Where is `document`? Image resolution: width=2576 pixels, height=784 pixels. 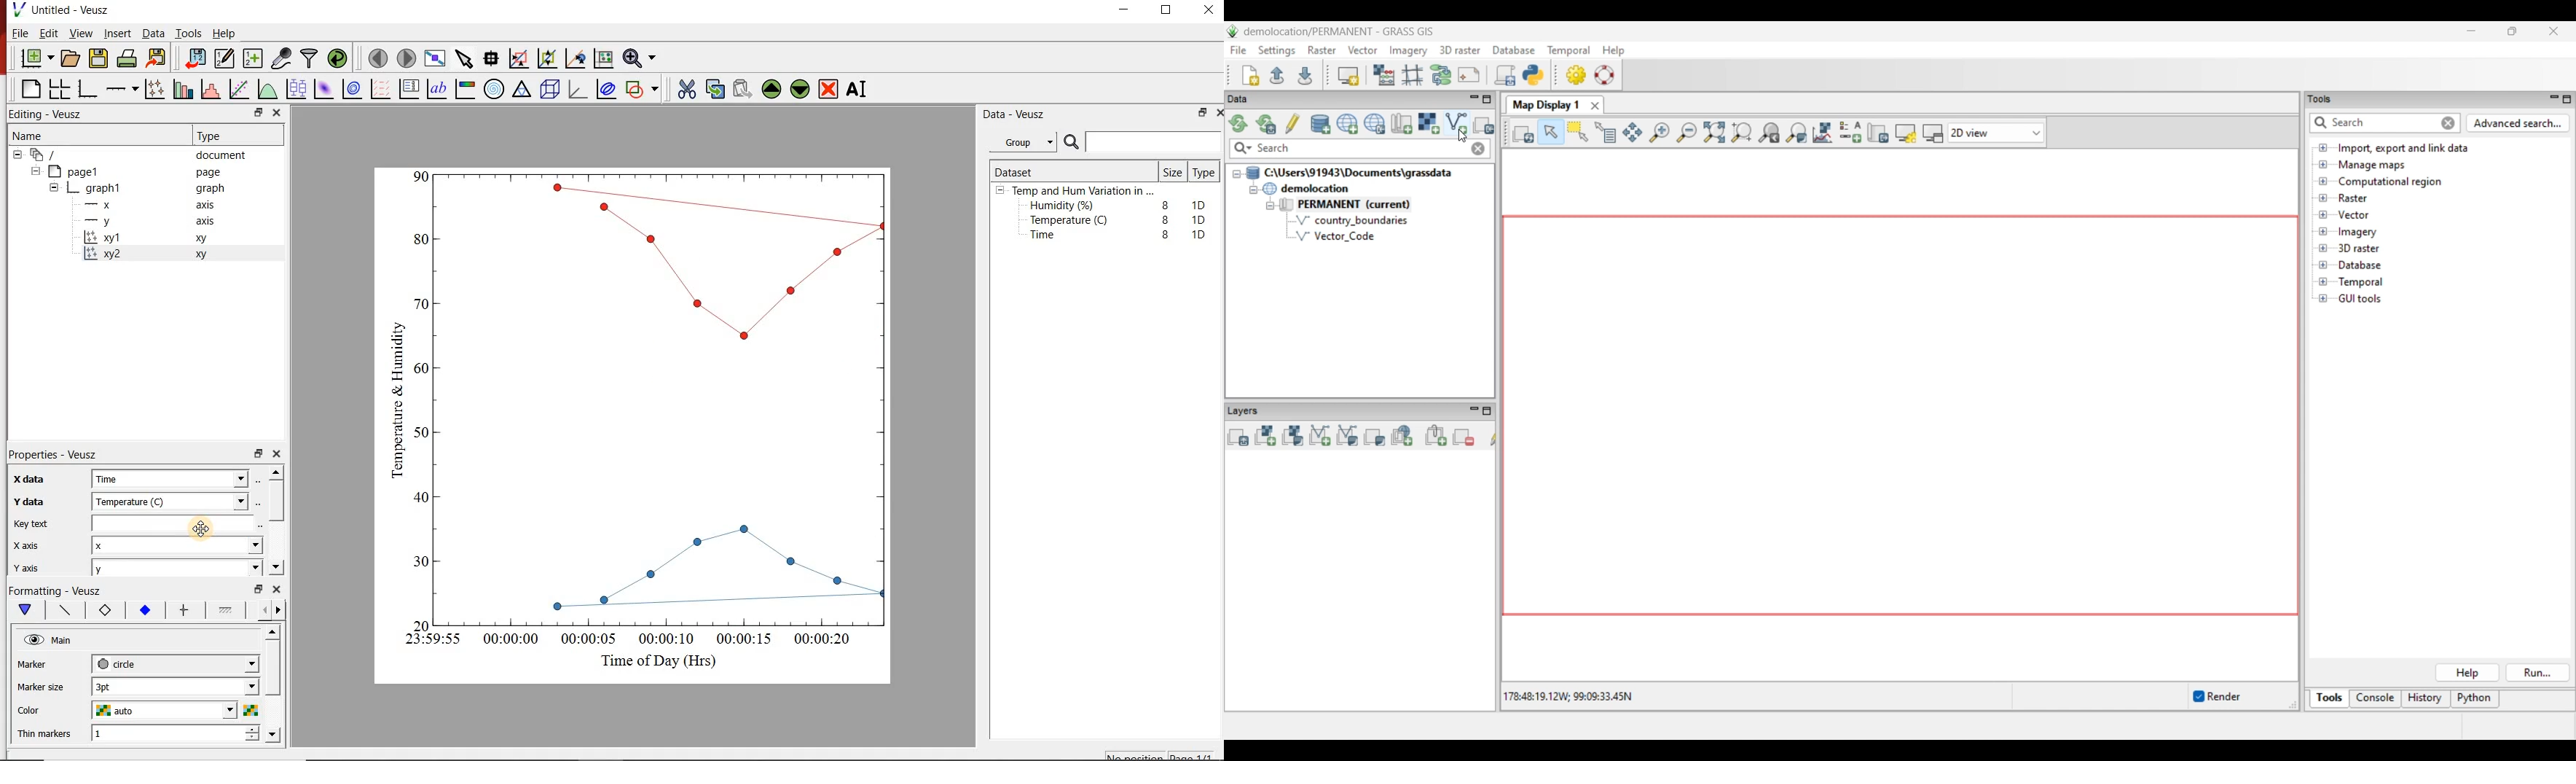 document is located at coordinates (226, 155).